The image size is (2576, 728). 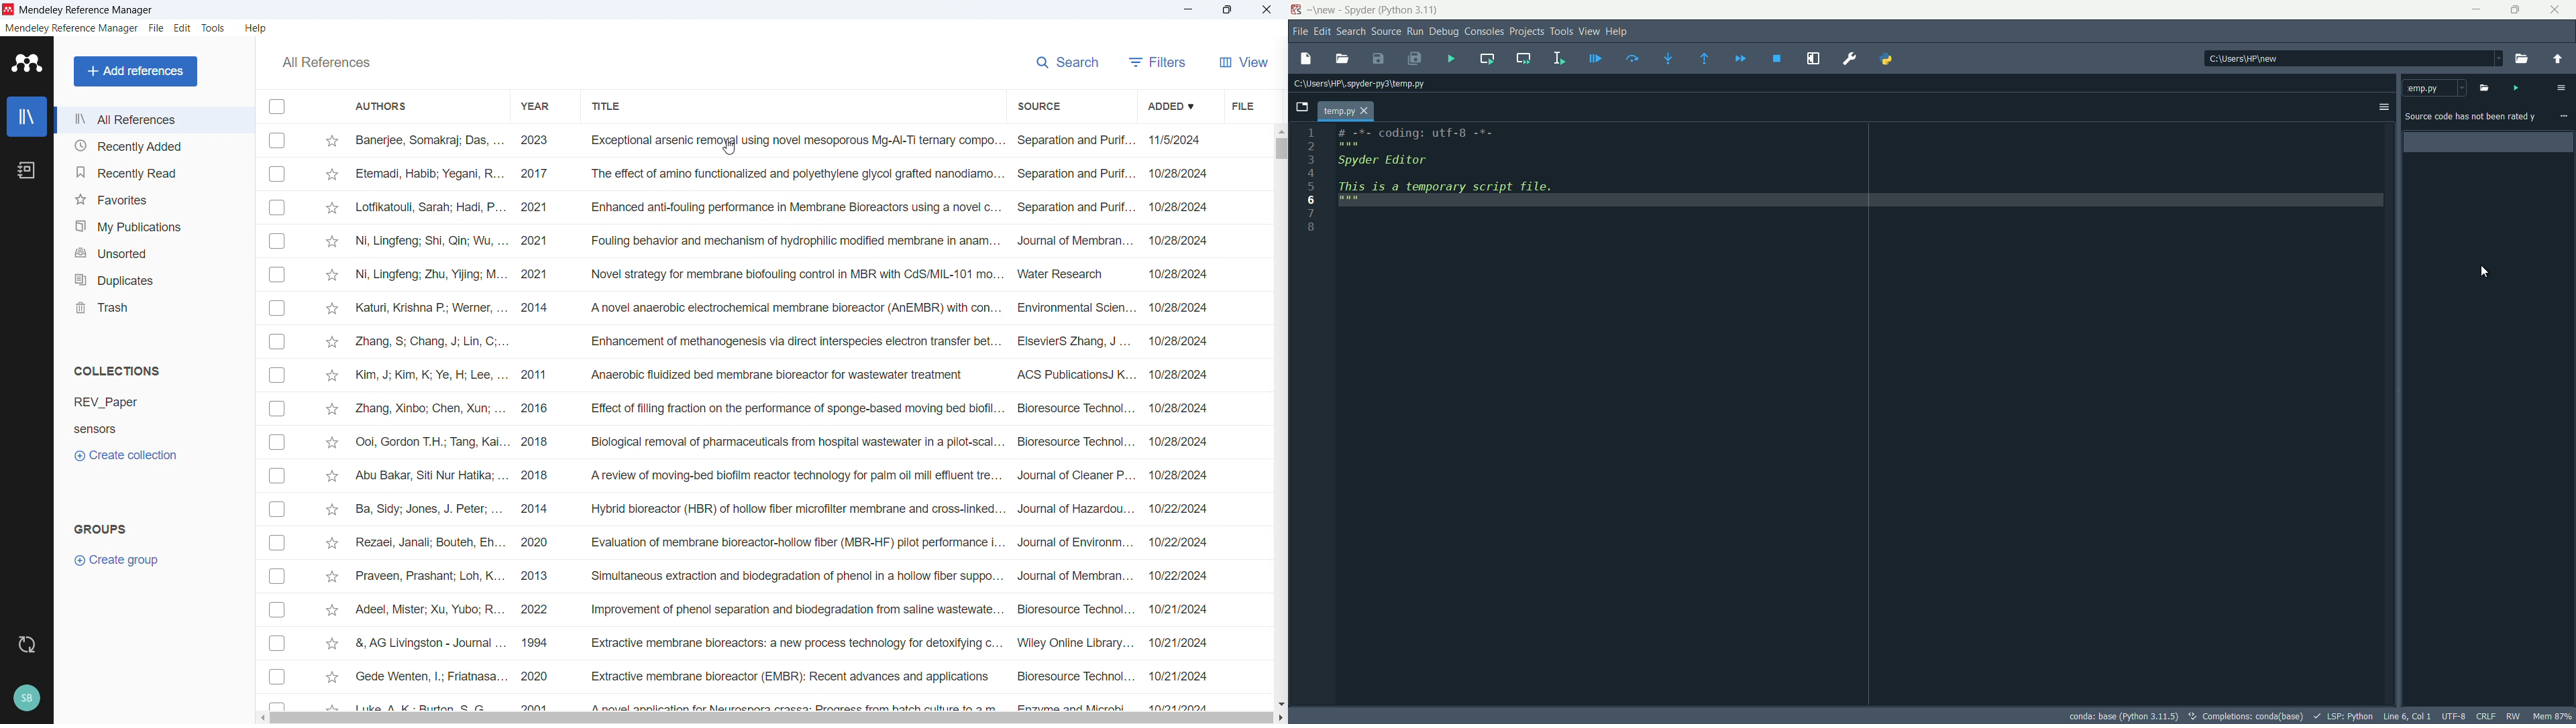 What do you see at coordinates (1192, 277) in the screenshot?
I see `10/28/2024` at bounding box center [1192, 277].